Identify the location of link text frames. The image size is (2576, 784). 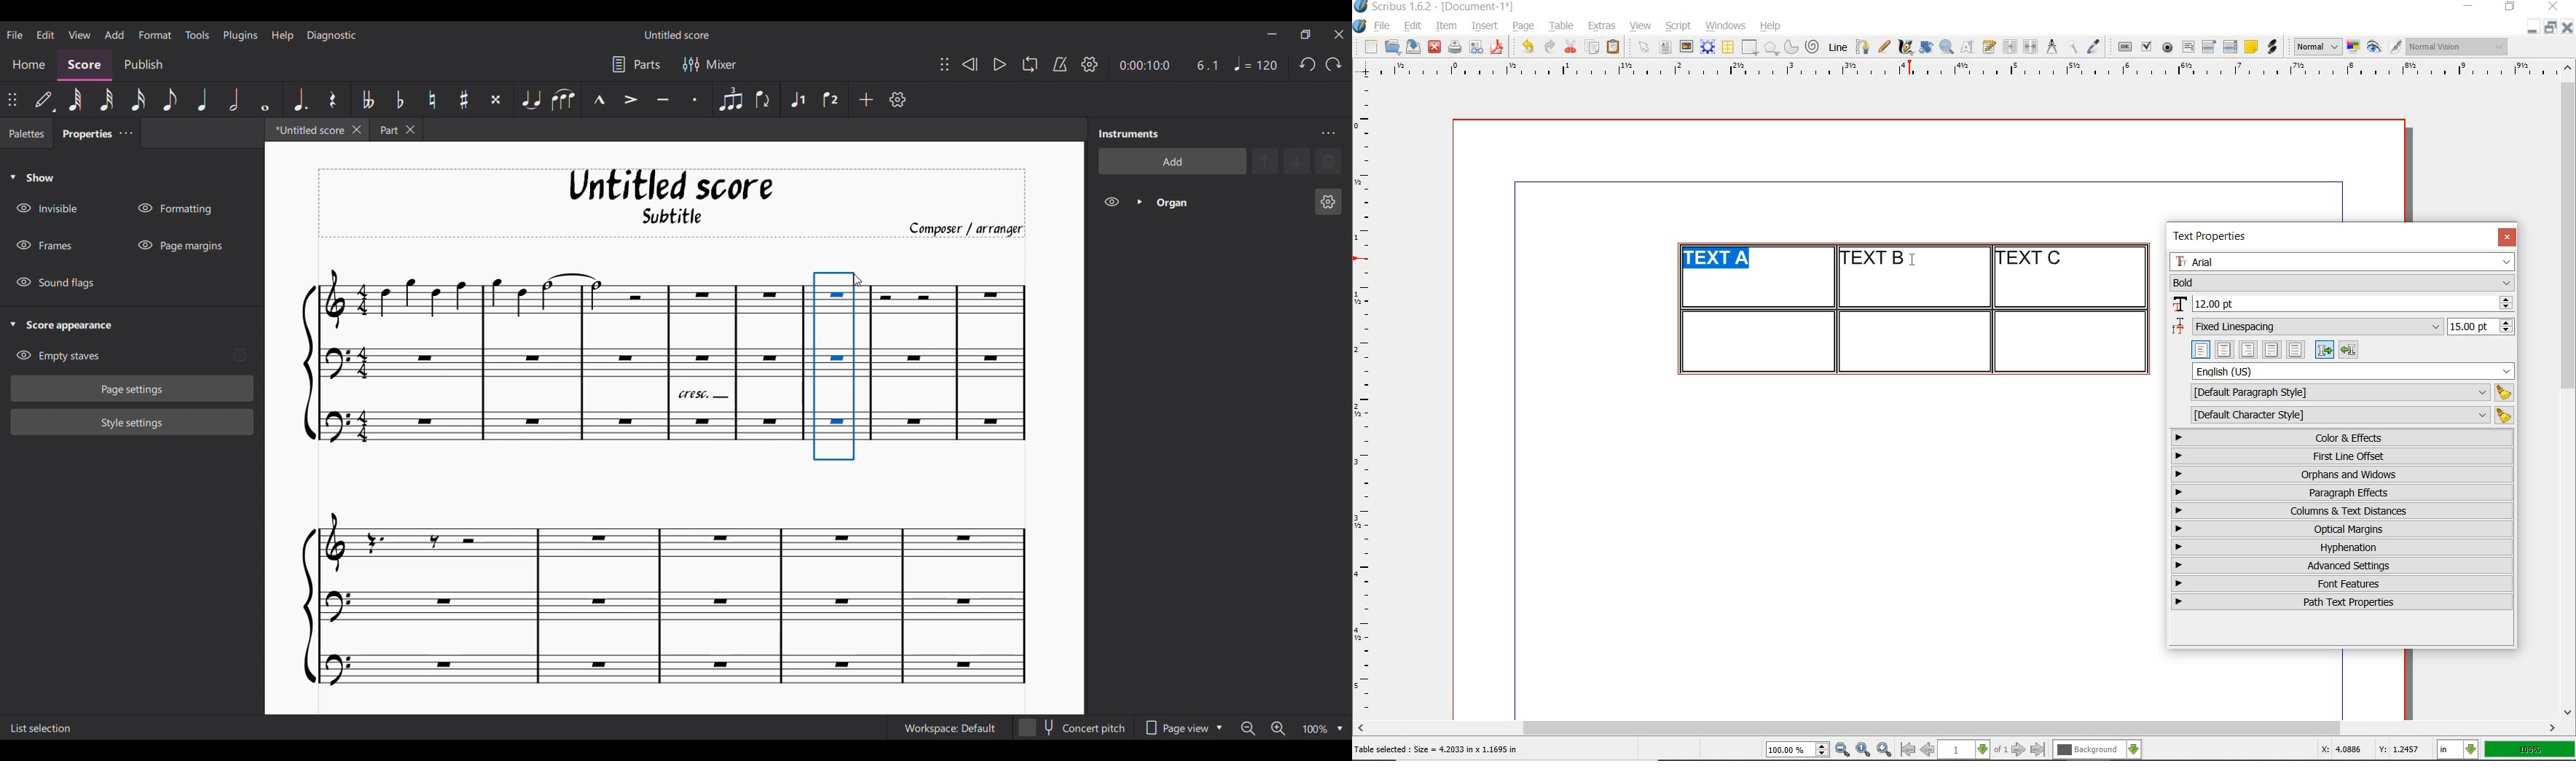
(2011, 48).